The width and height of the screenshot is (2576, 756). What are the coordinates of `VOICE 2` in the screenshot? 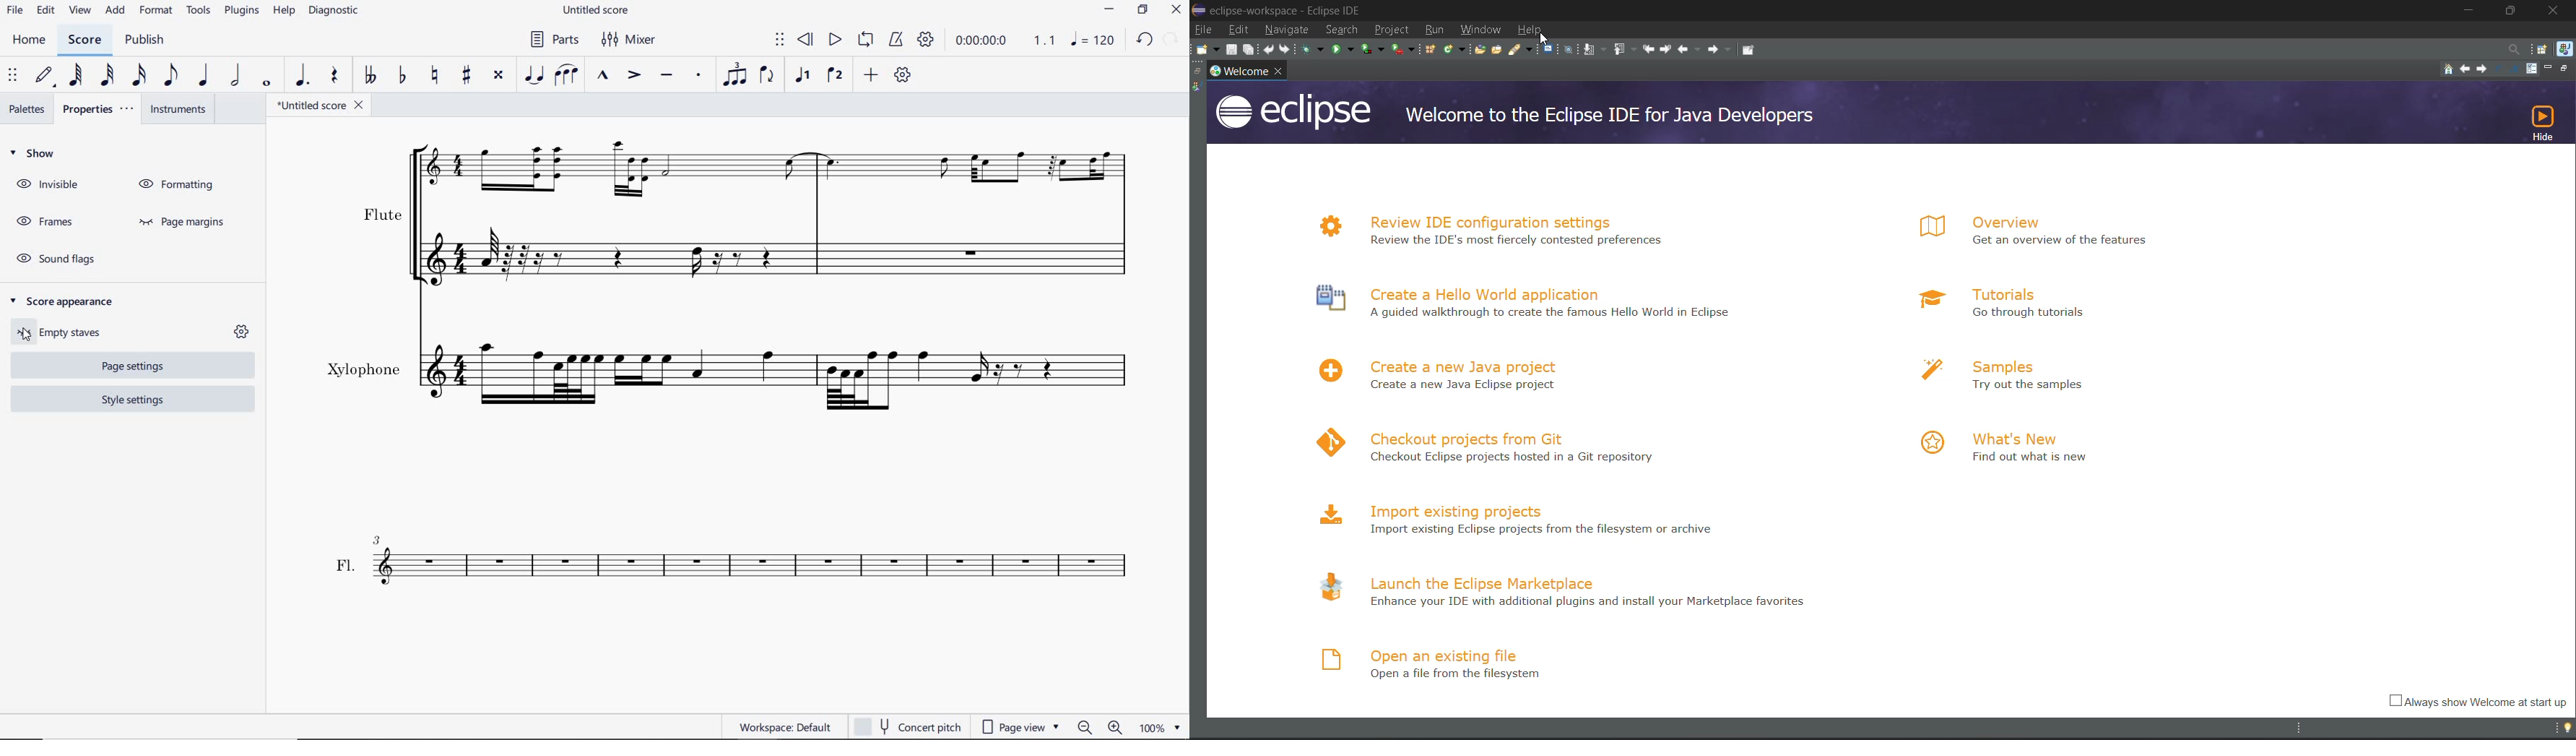 It's located at (835, 75).